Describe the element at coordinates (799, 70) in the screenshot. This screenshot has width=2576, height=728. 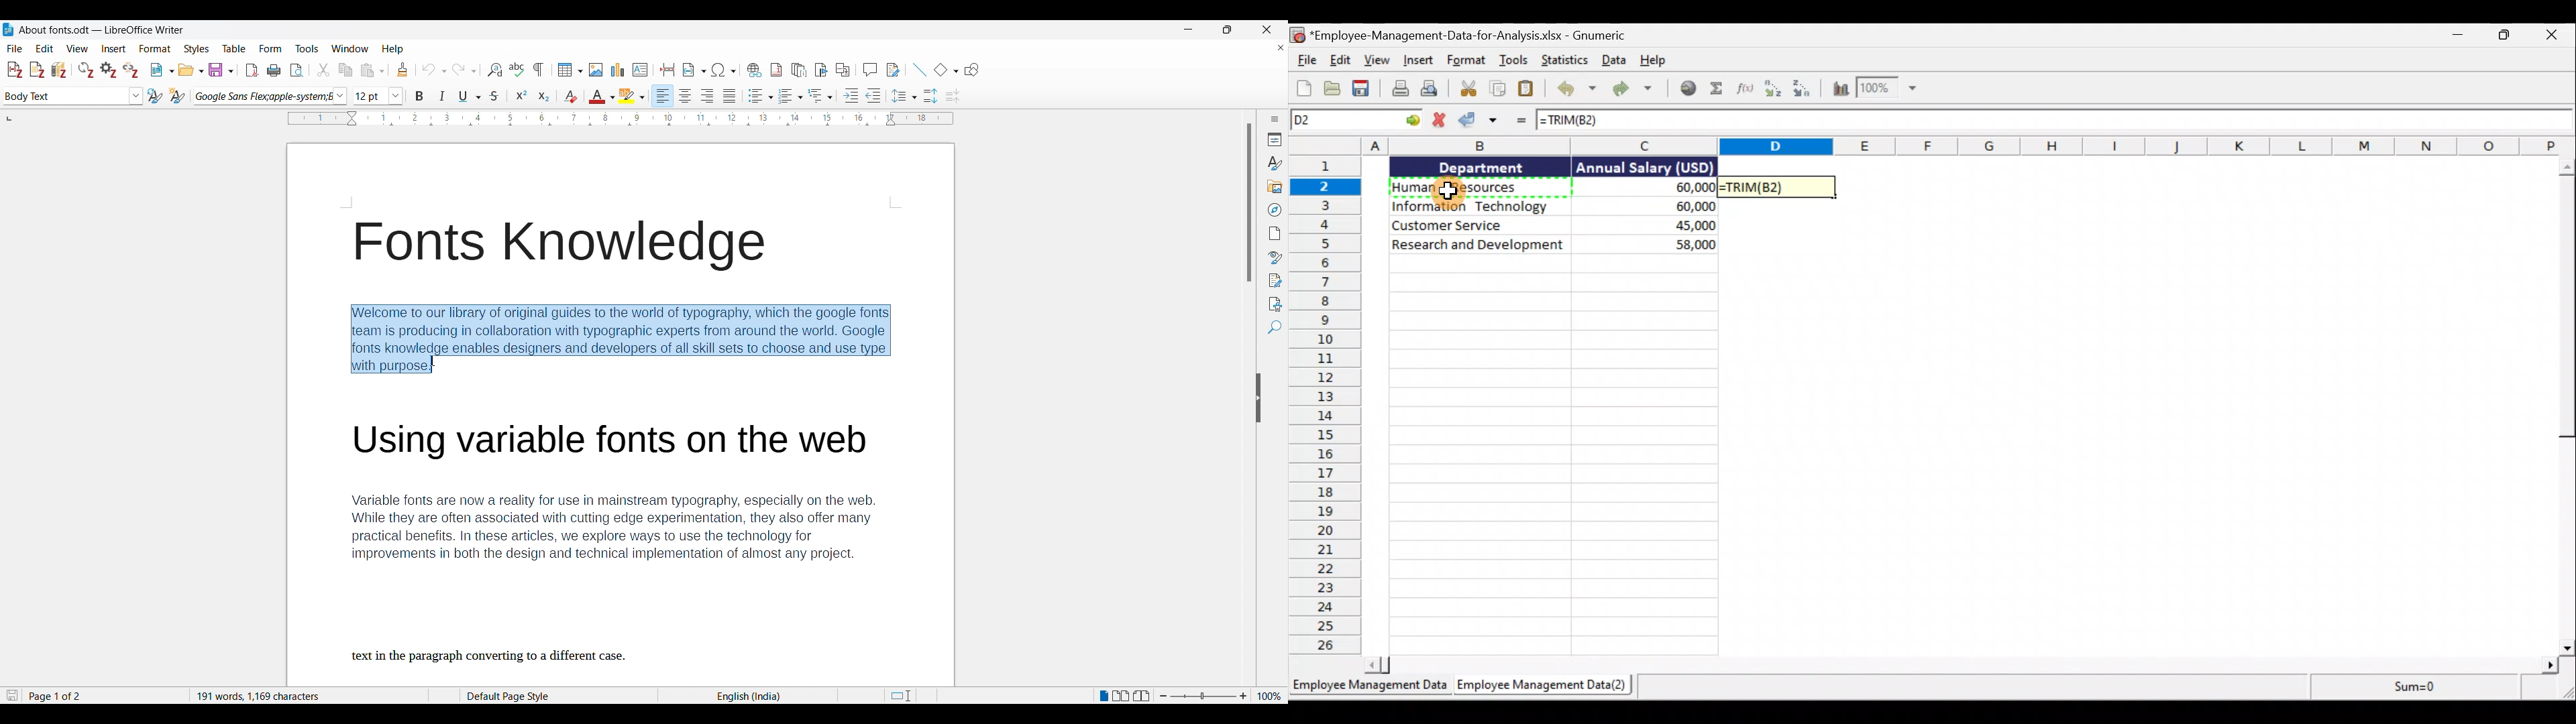
I see `Insert endnote` at that location.